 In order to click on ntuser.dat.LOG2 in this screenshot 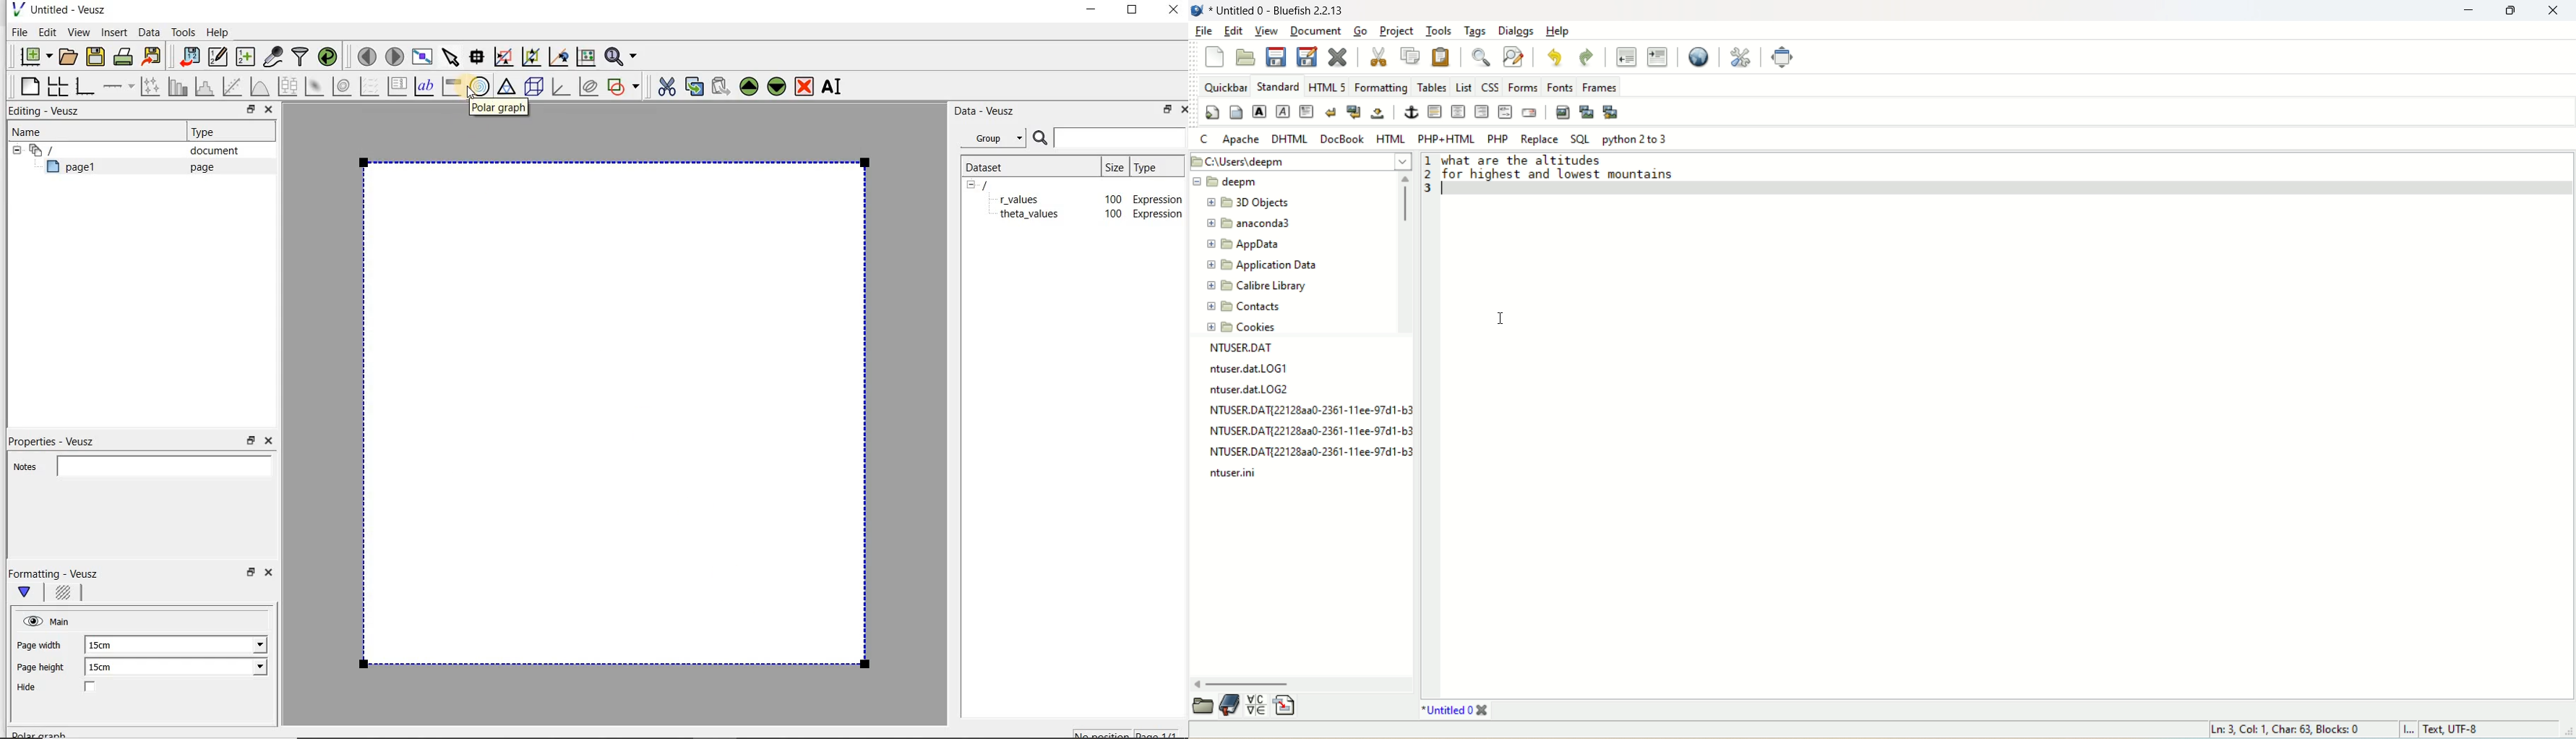, I will do `click(1260, 390)`.